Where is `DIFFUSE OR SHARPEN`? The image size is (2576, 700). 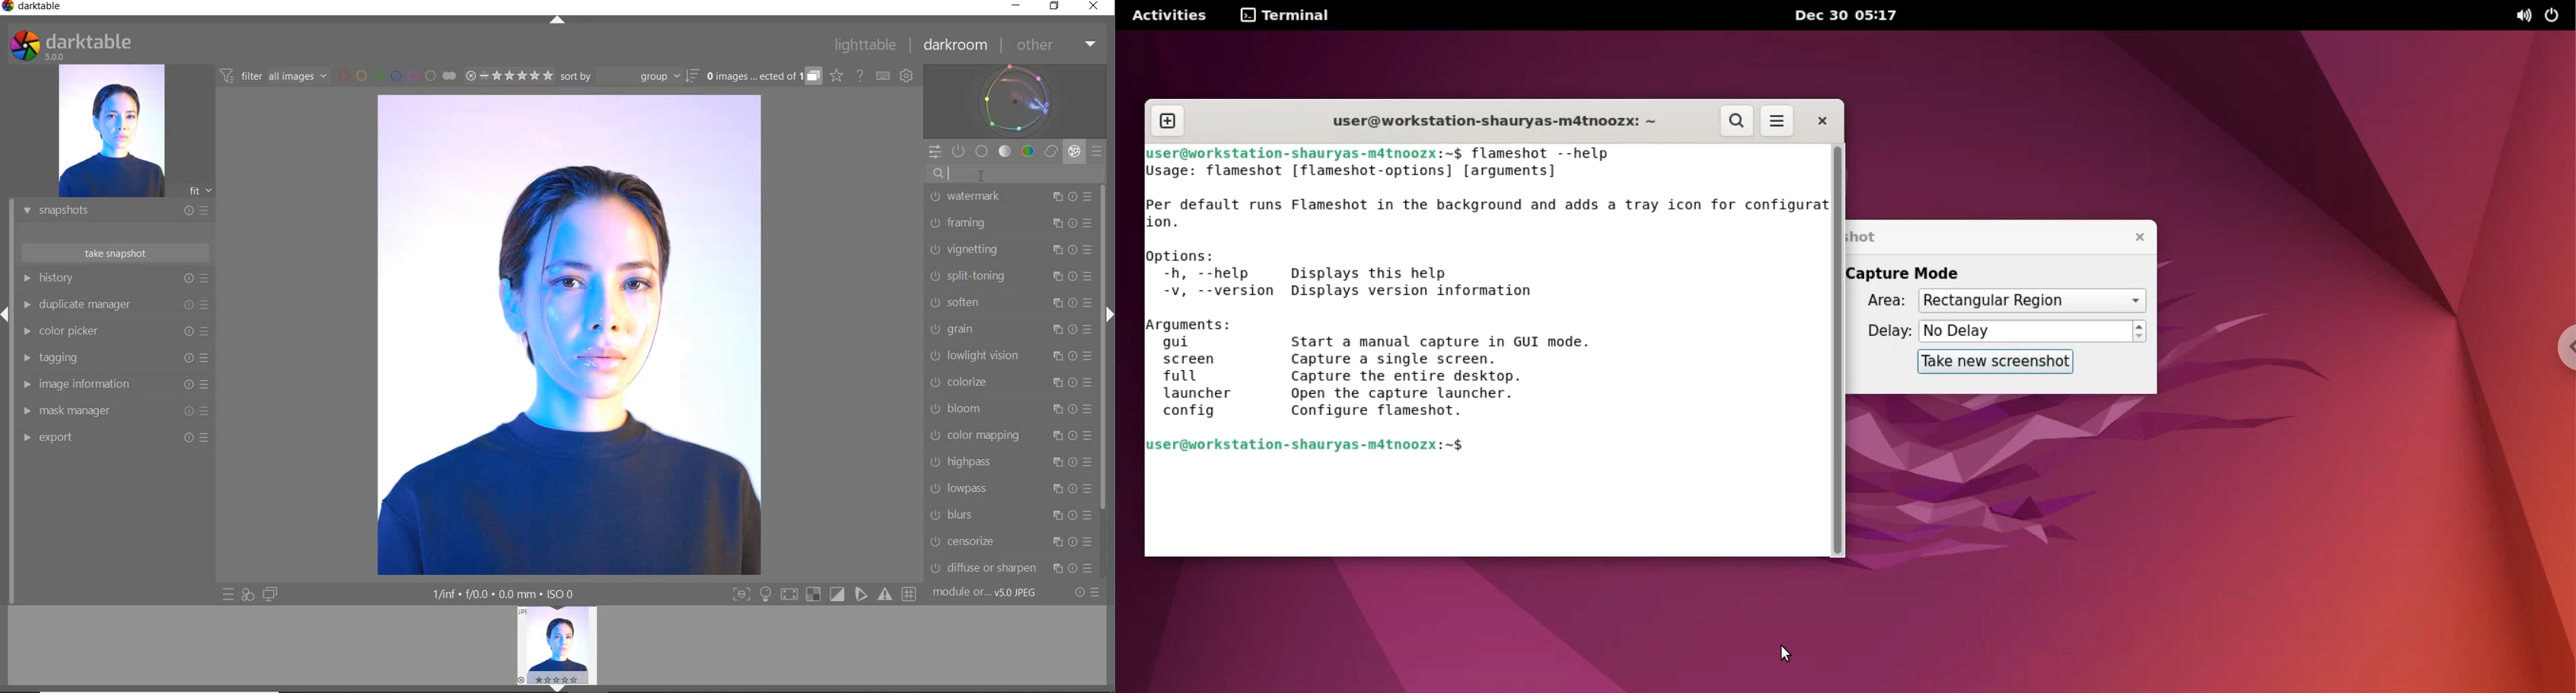
DIFFUSE OR SHARPEN is located at coordinates (1011, 568).